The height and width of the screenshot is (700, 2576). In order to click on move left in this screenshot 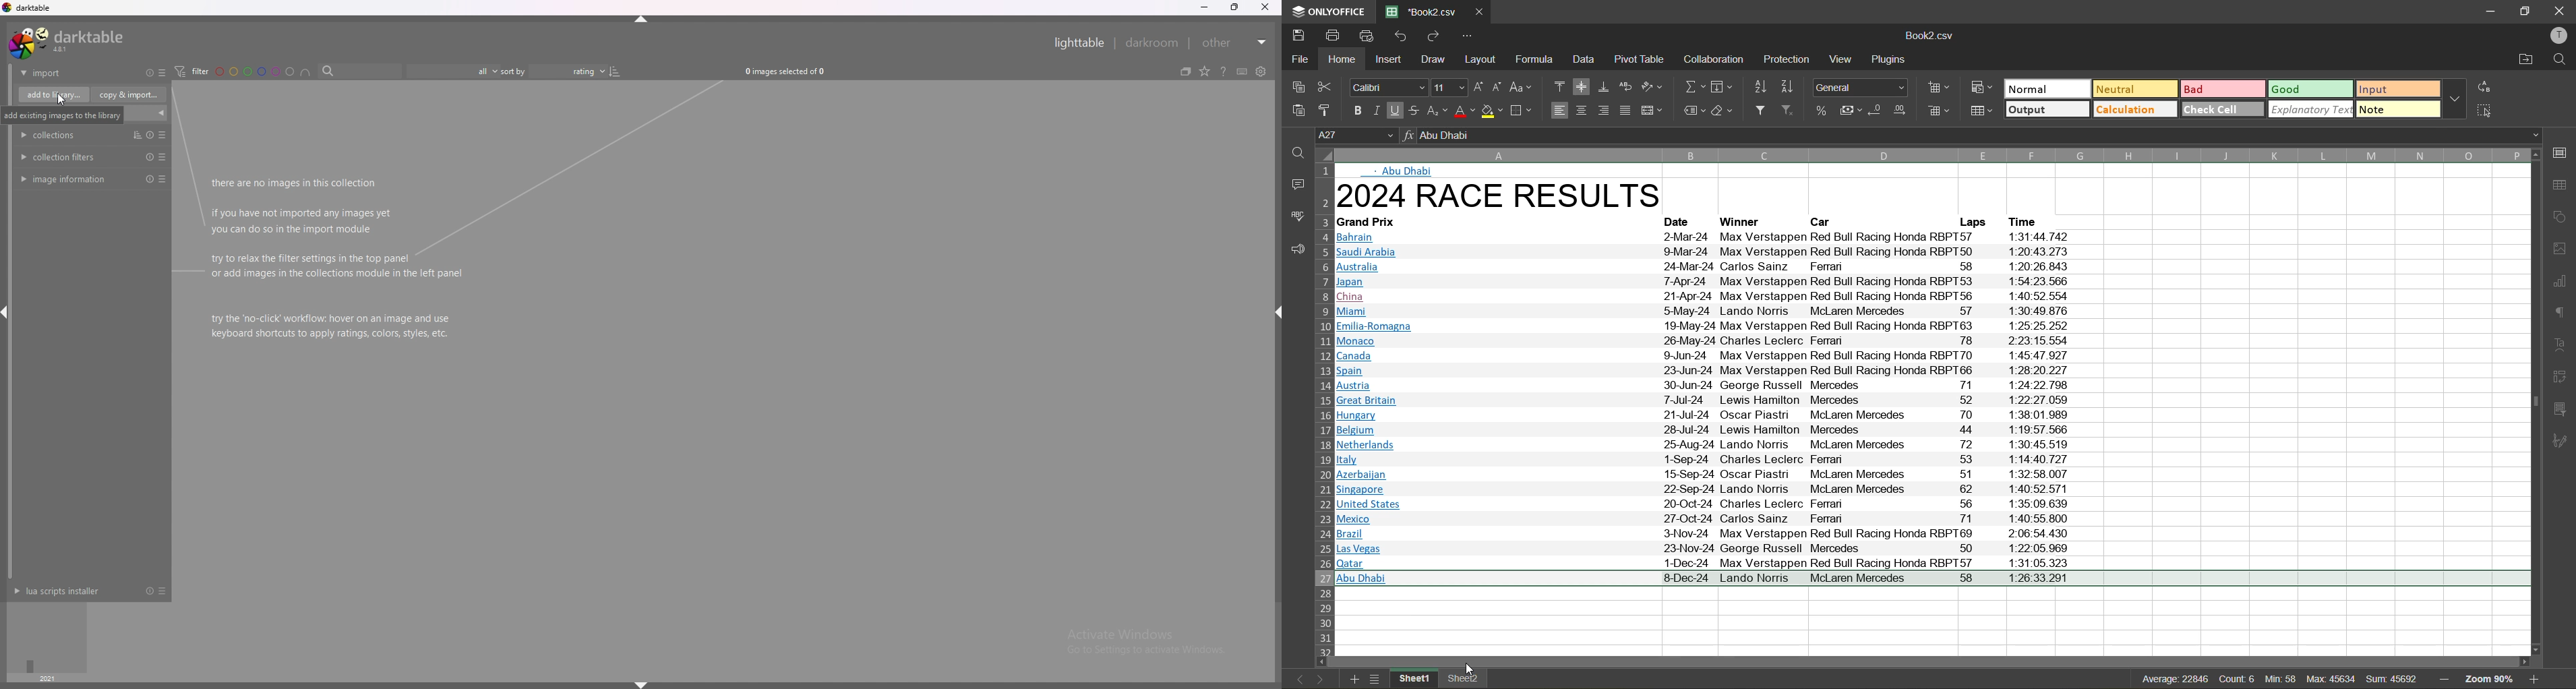, I will do `click(1322, 661)`.